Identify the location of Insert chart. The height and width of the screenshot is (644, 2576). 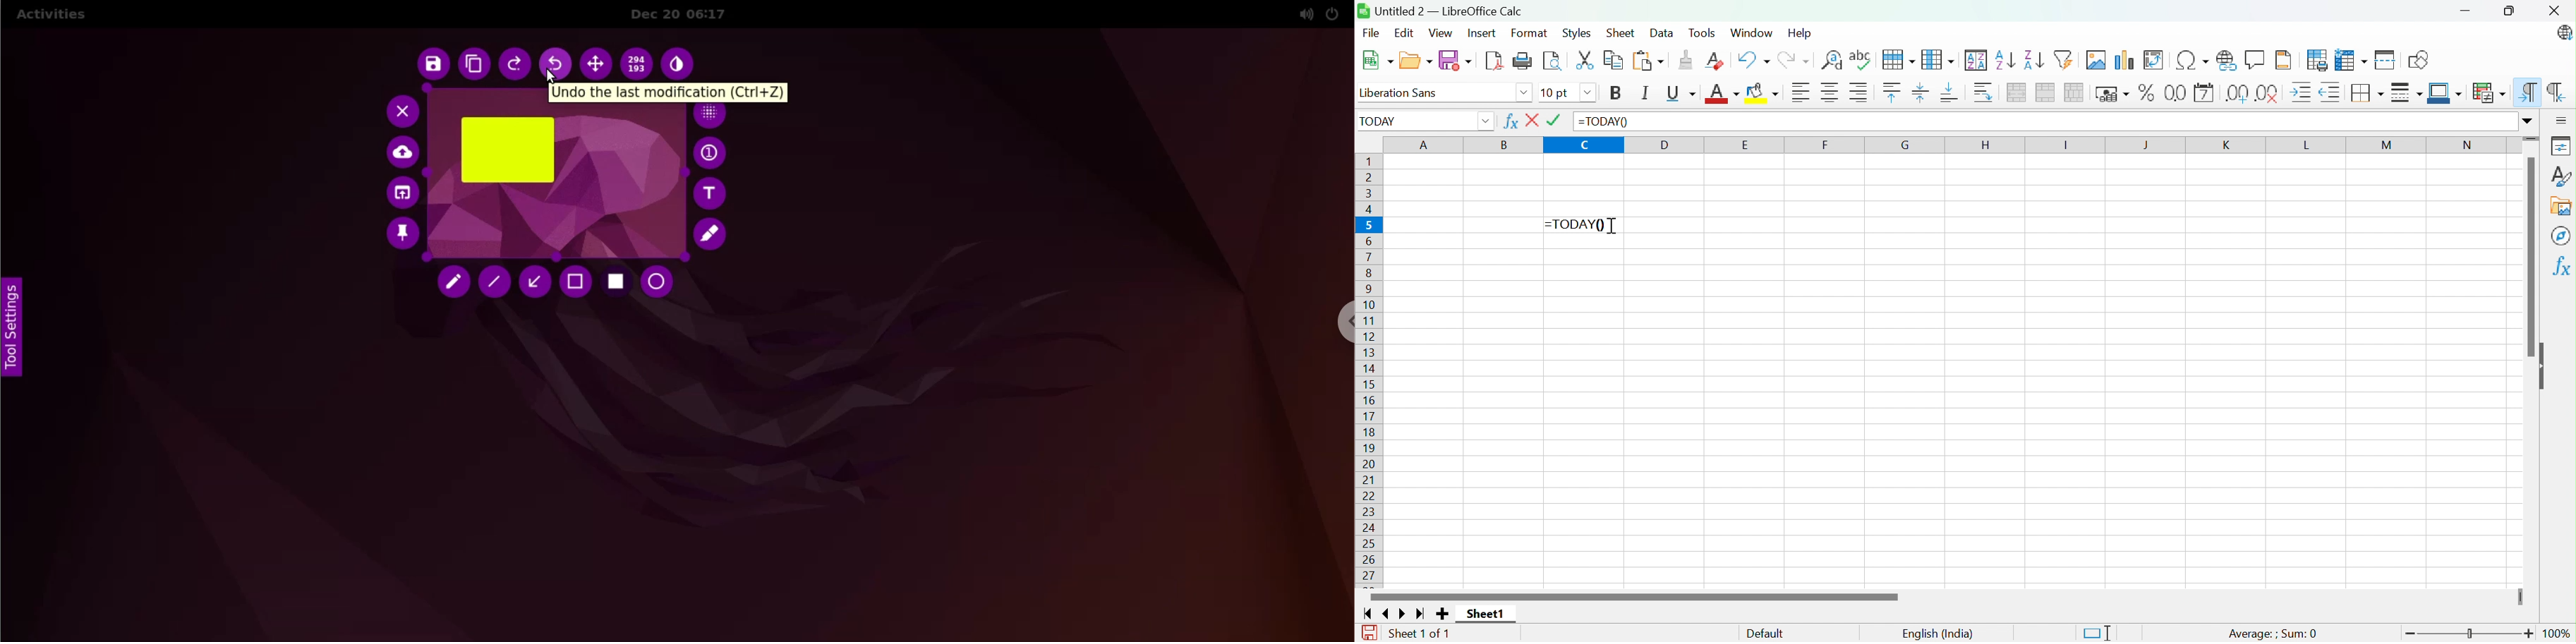
(2125, 61).